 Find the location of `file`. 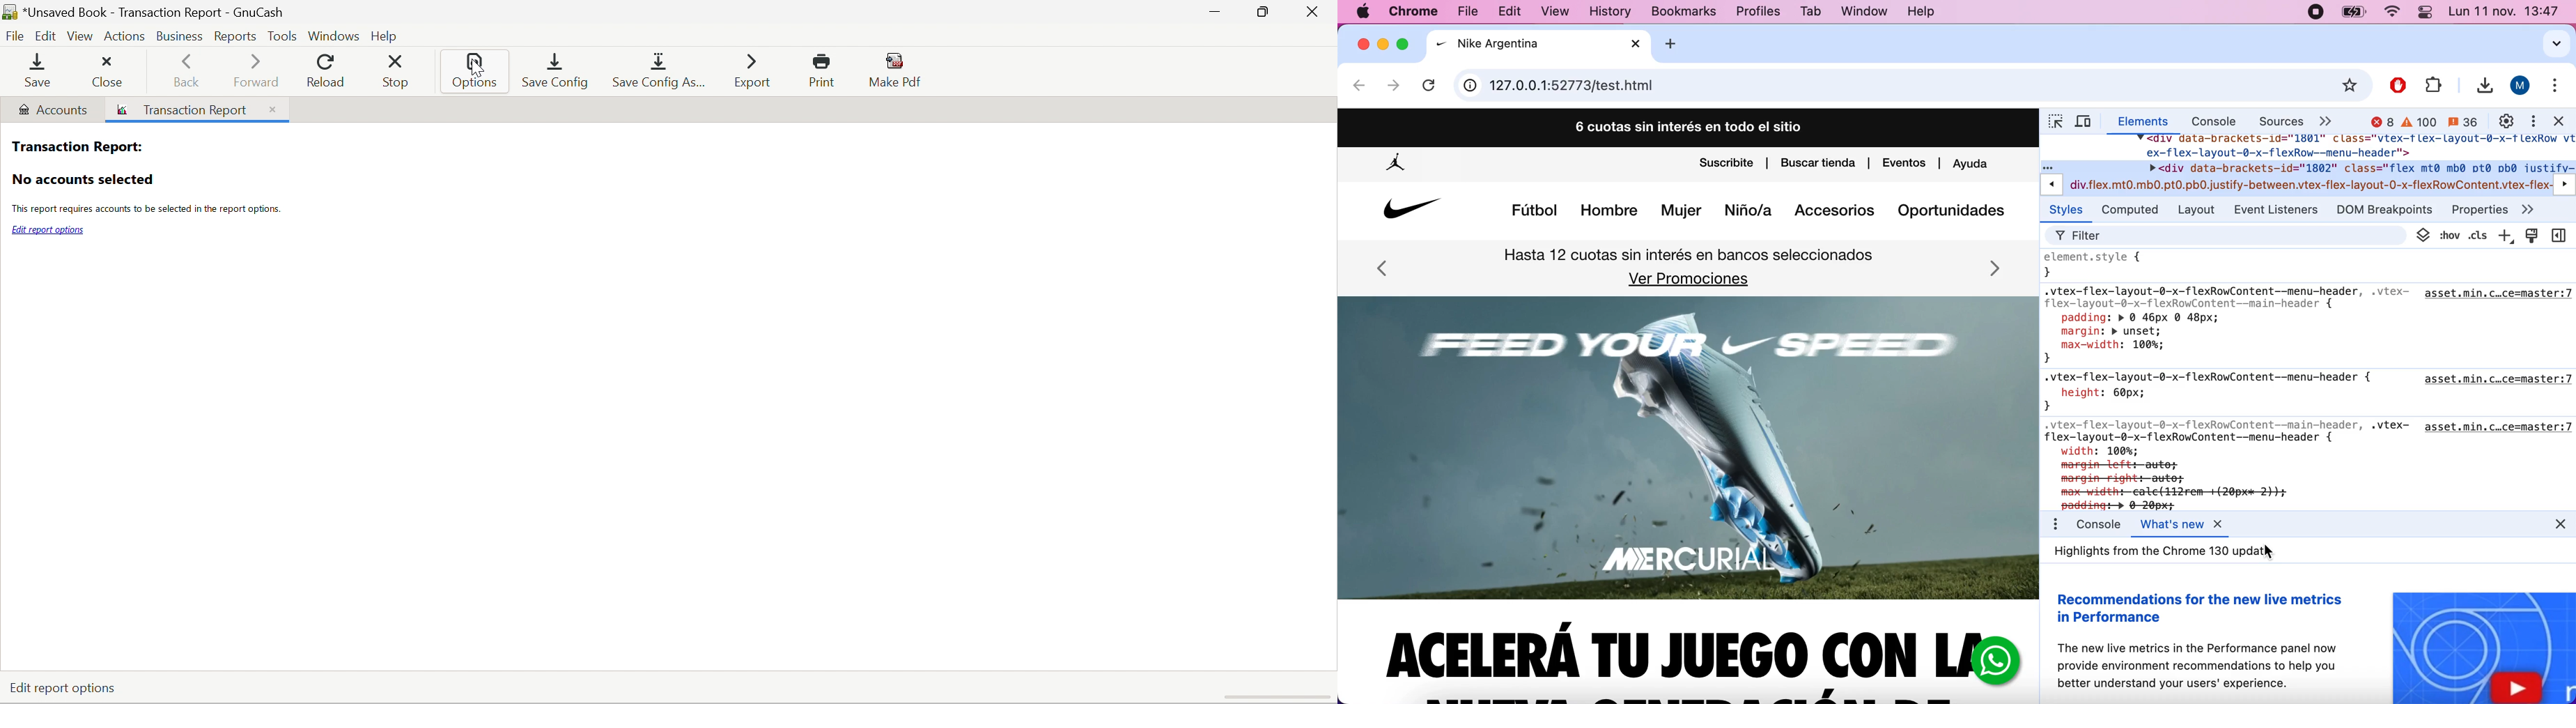

file is located at coordinates (1472, 11).